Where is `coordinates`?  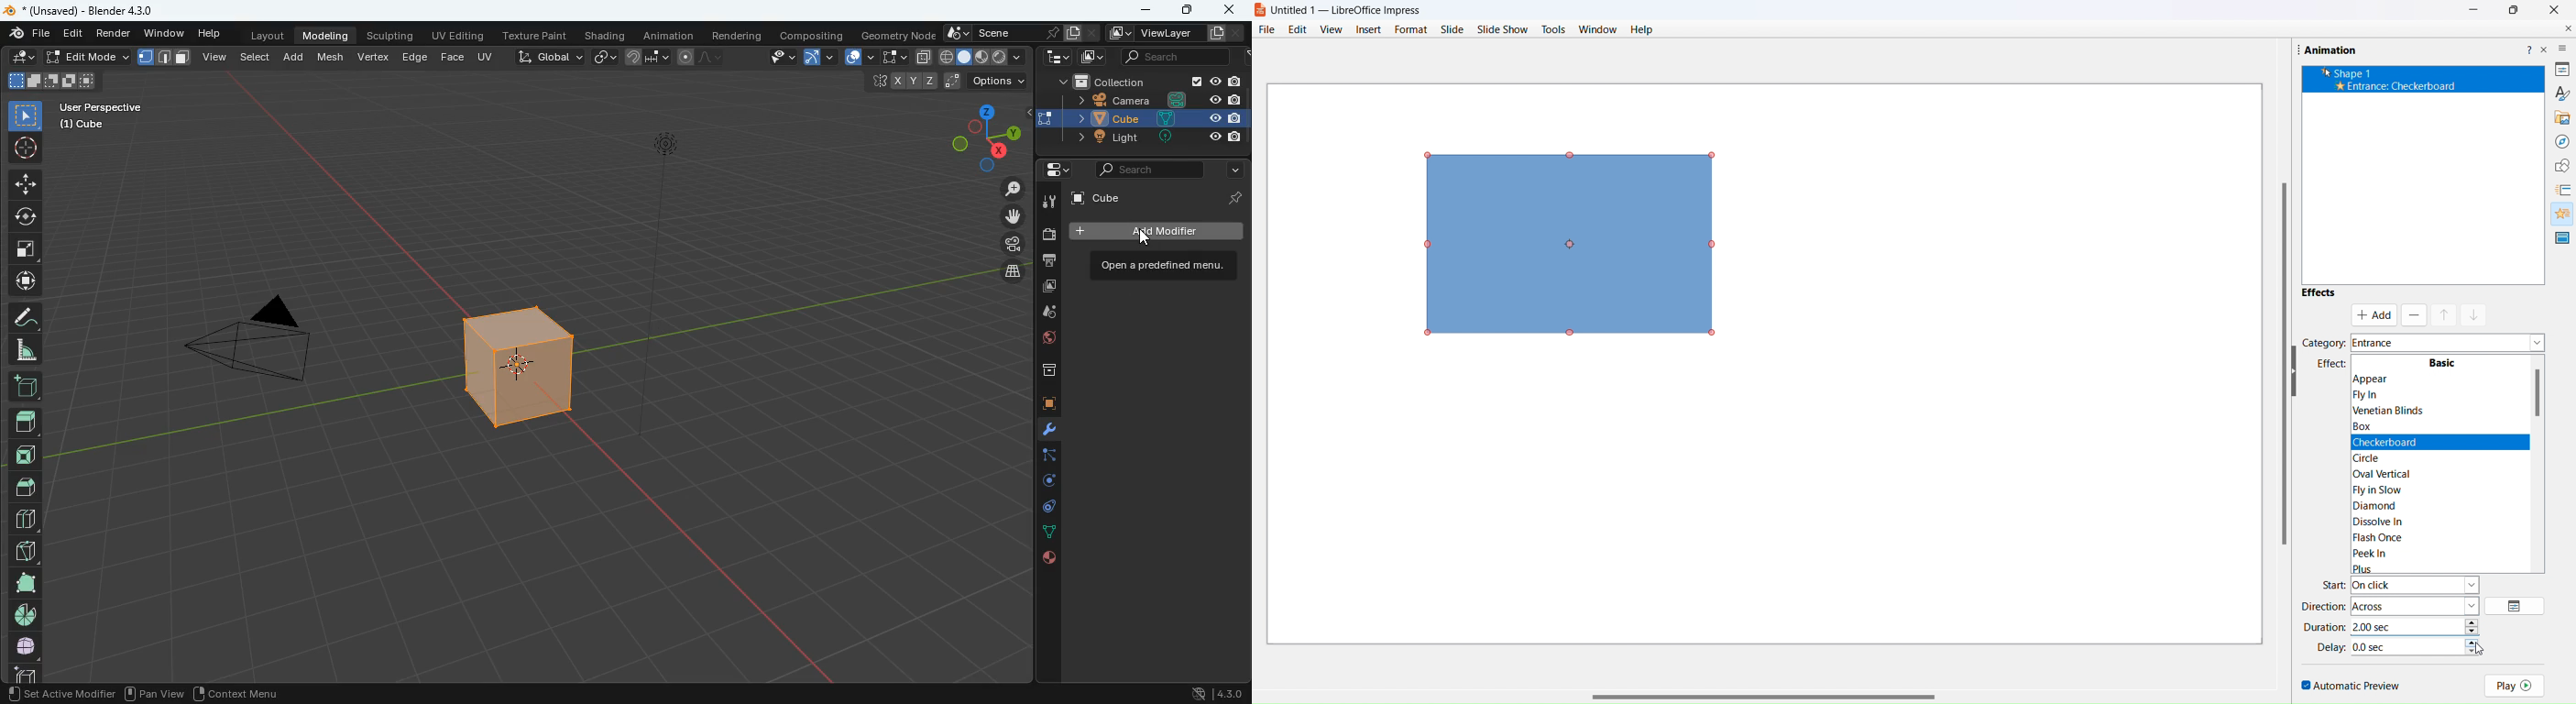 coordinates is located at coordinates (948, 82).